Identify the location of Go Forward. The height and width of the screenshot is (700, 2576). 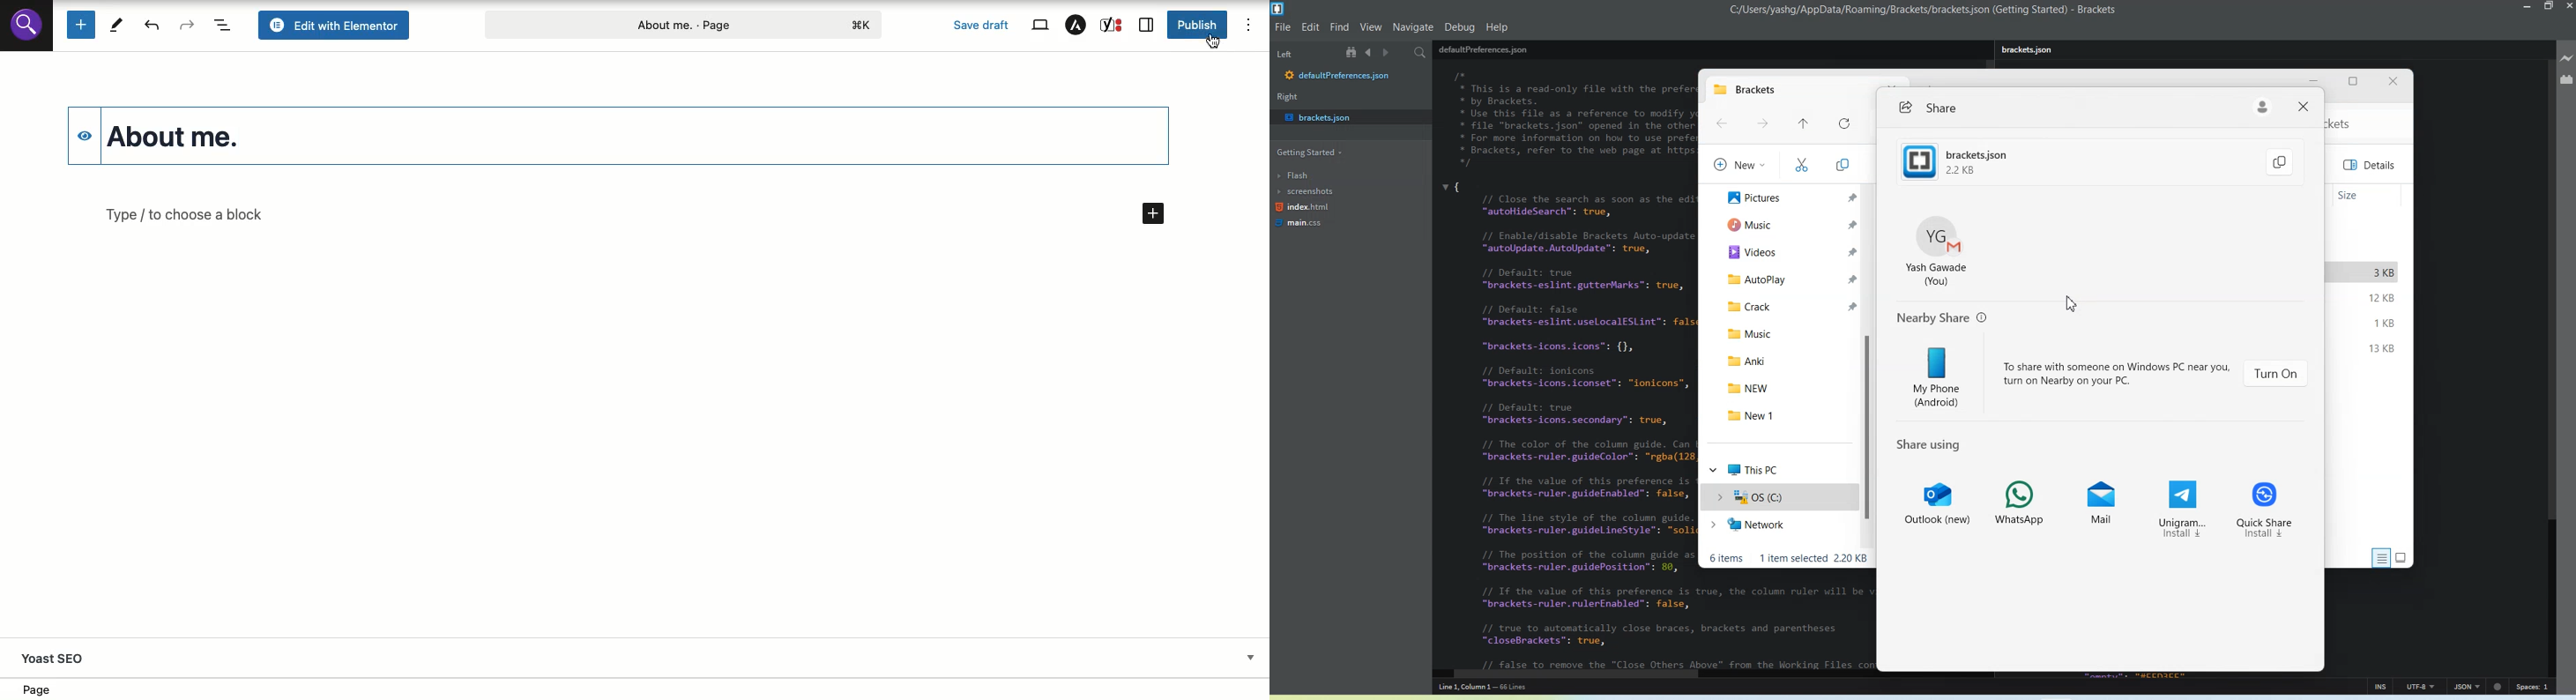
(1762, 125).